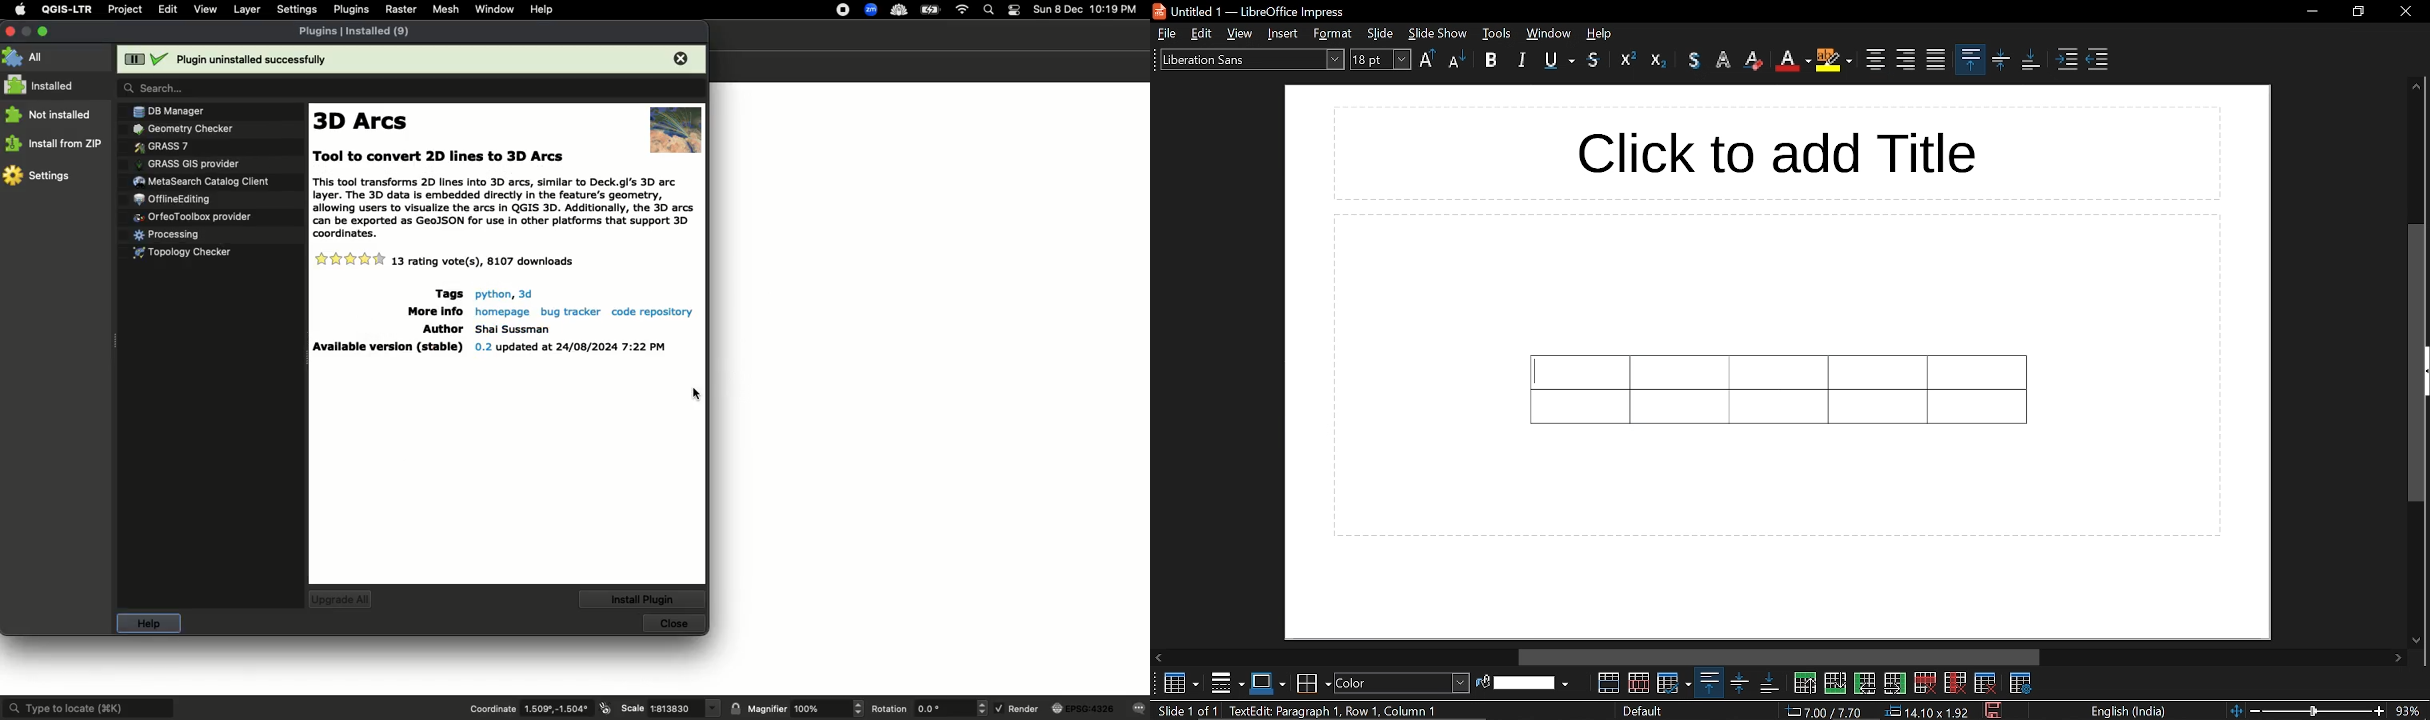 The width and height of the screenshot is (2436, 728). I want to click on split cells, so click(1639, 683).